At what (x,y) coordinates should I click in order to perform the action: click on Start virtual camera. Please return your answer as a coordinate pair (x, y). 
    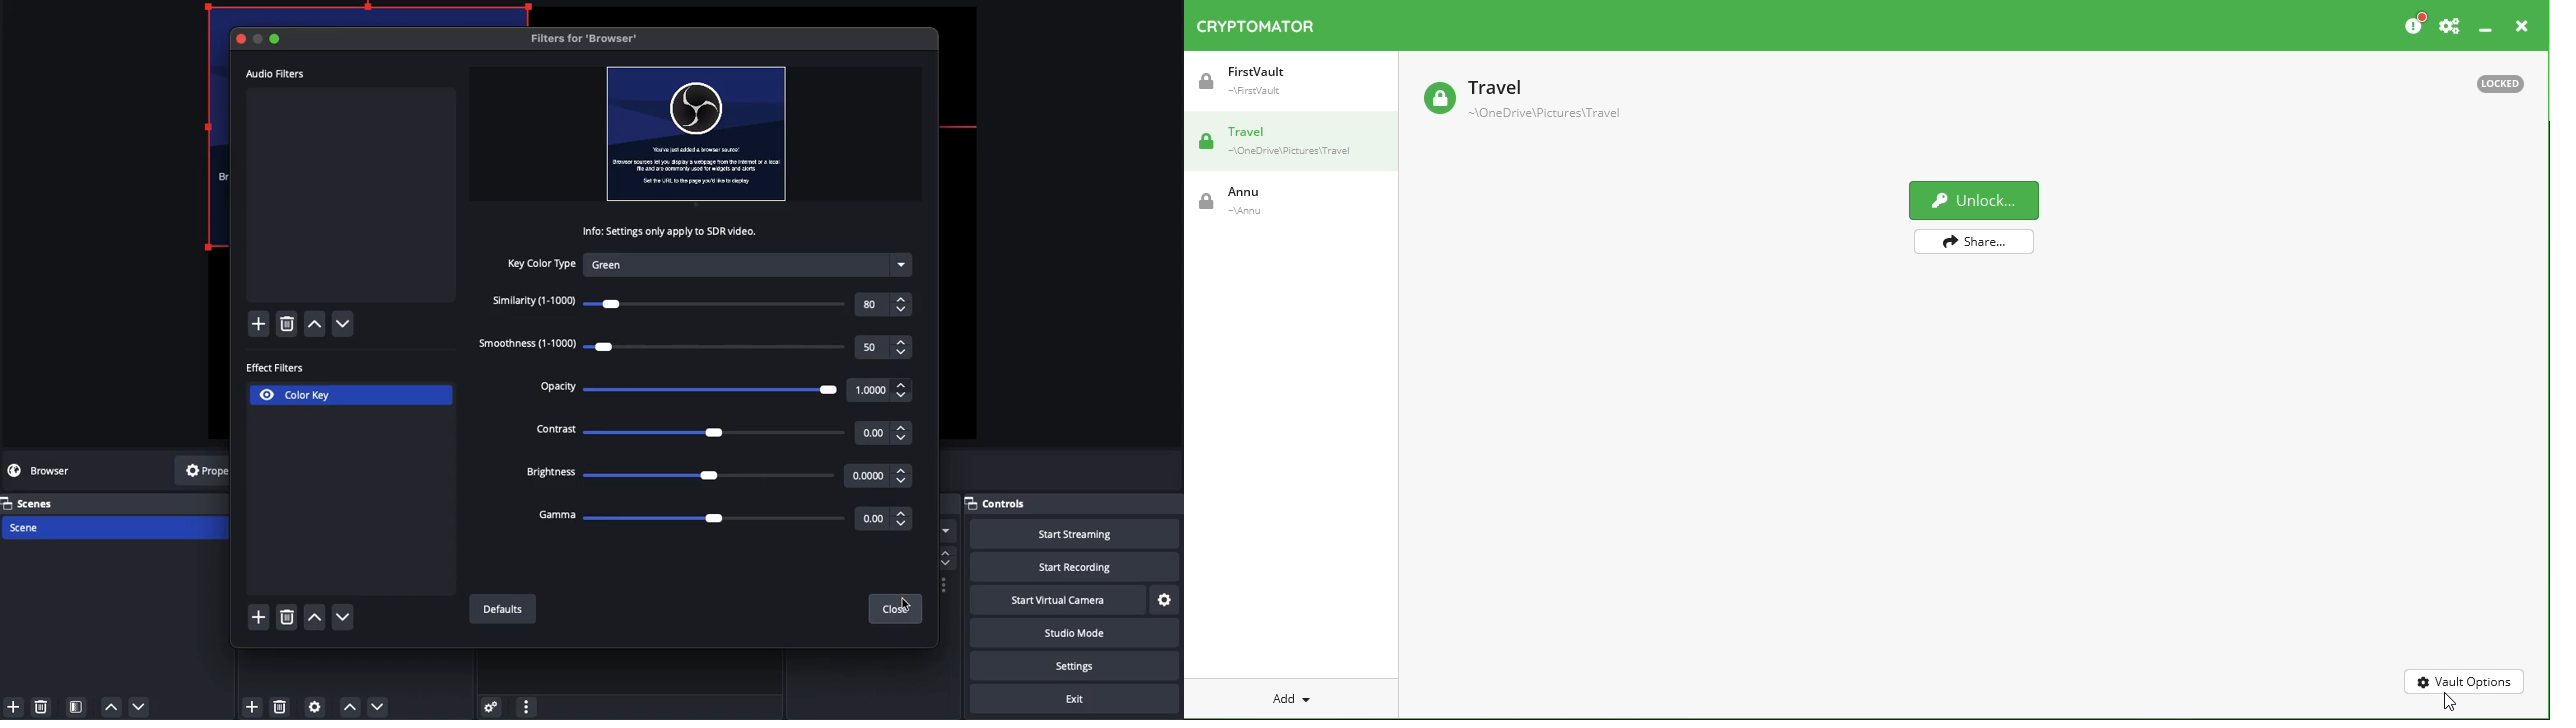
    Looking at the image, I should click on (1056, 601).